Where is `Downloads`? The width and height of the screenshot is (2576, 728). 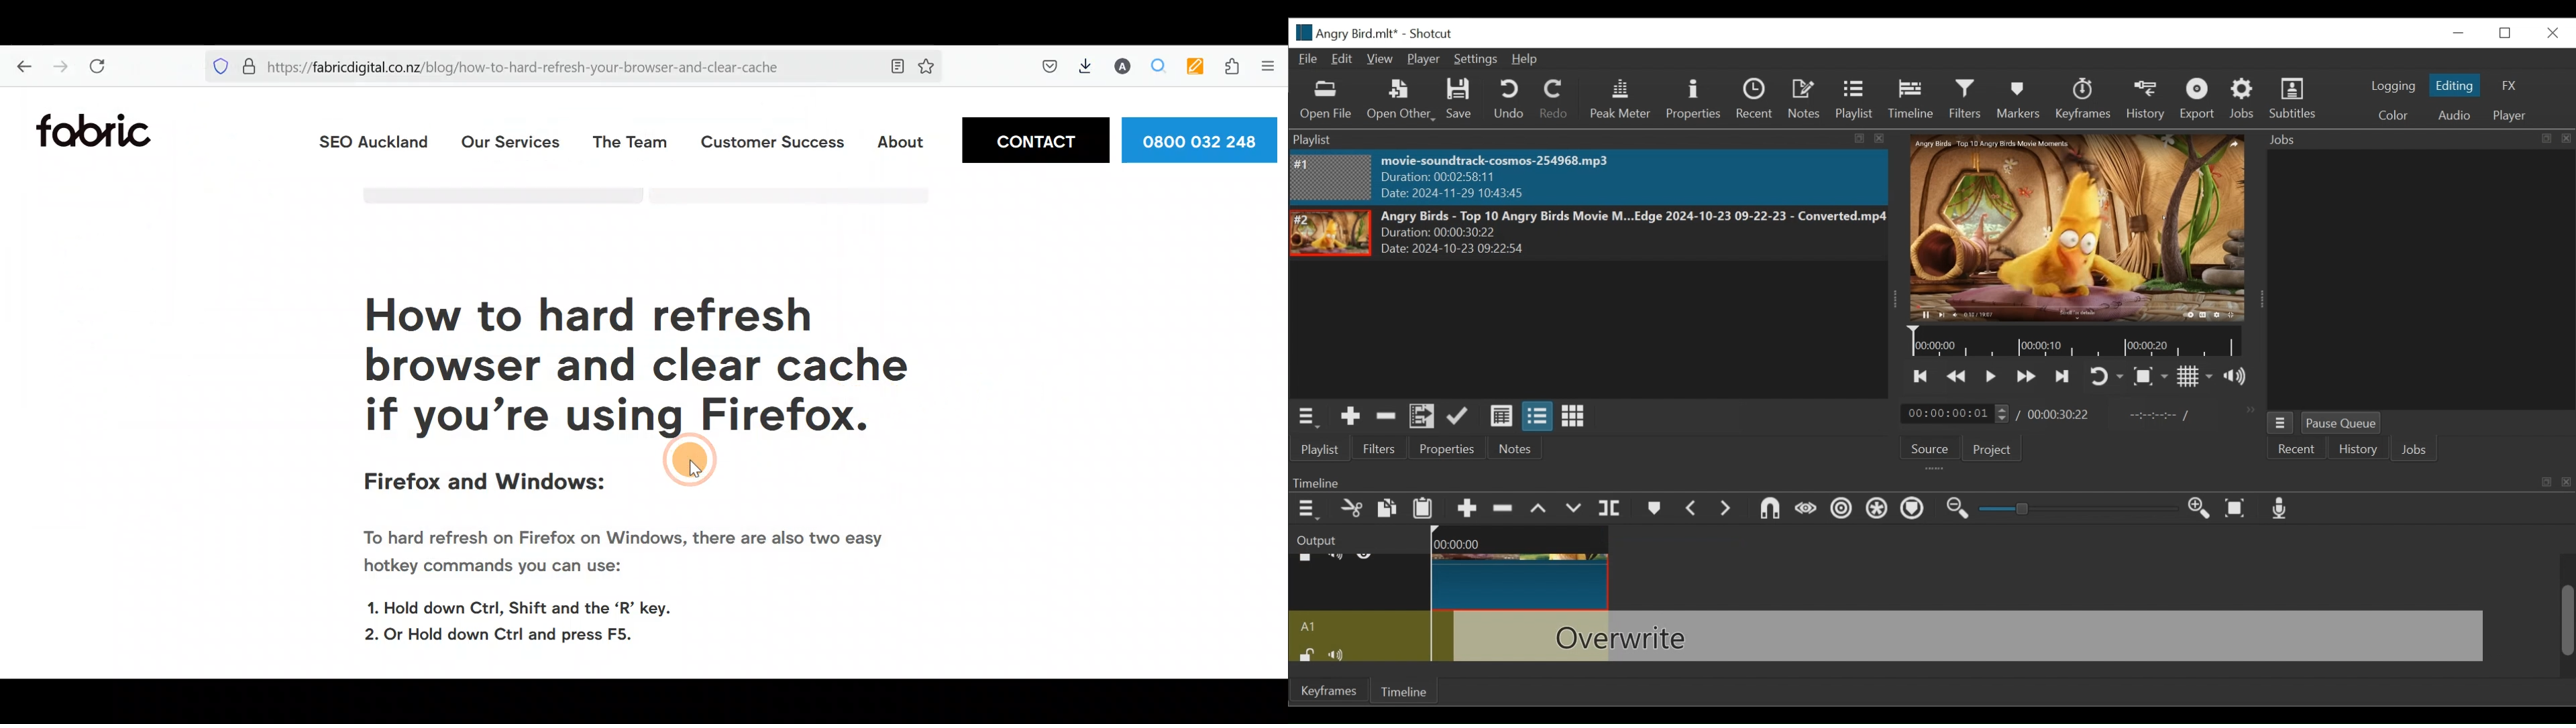
Downloads is located at coordinates (1090, 67).